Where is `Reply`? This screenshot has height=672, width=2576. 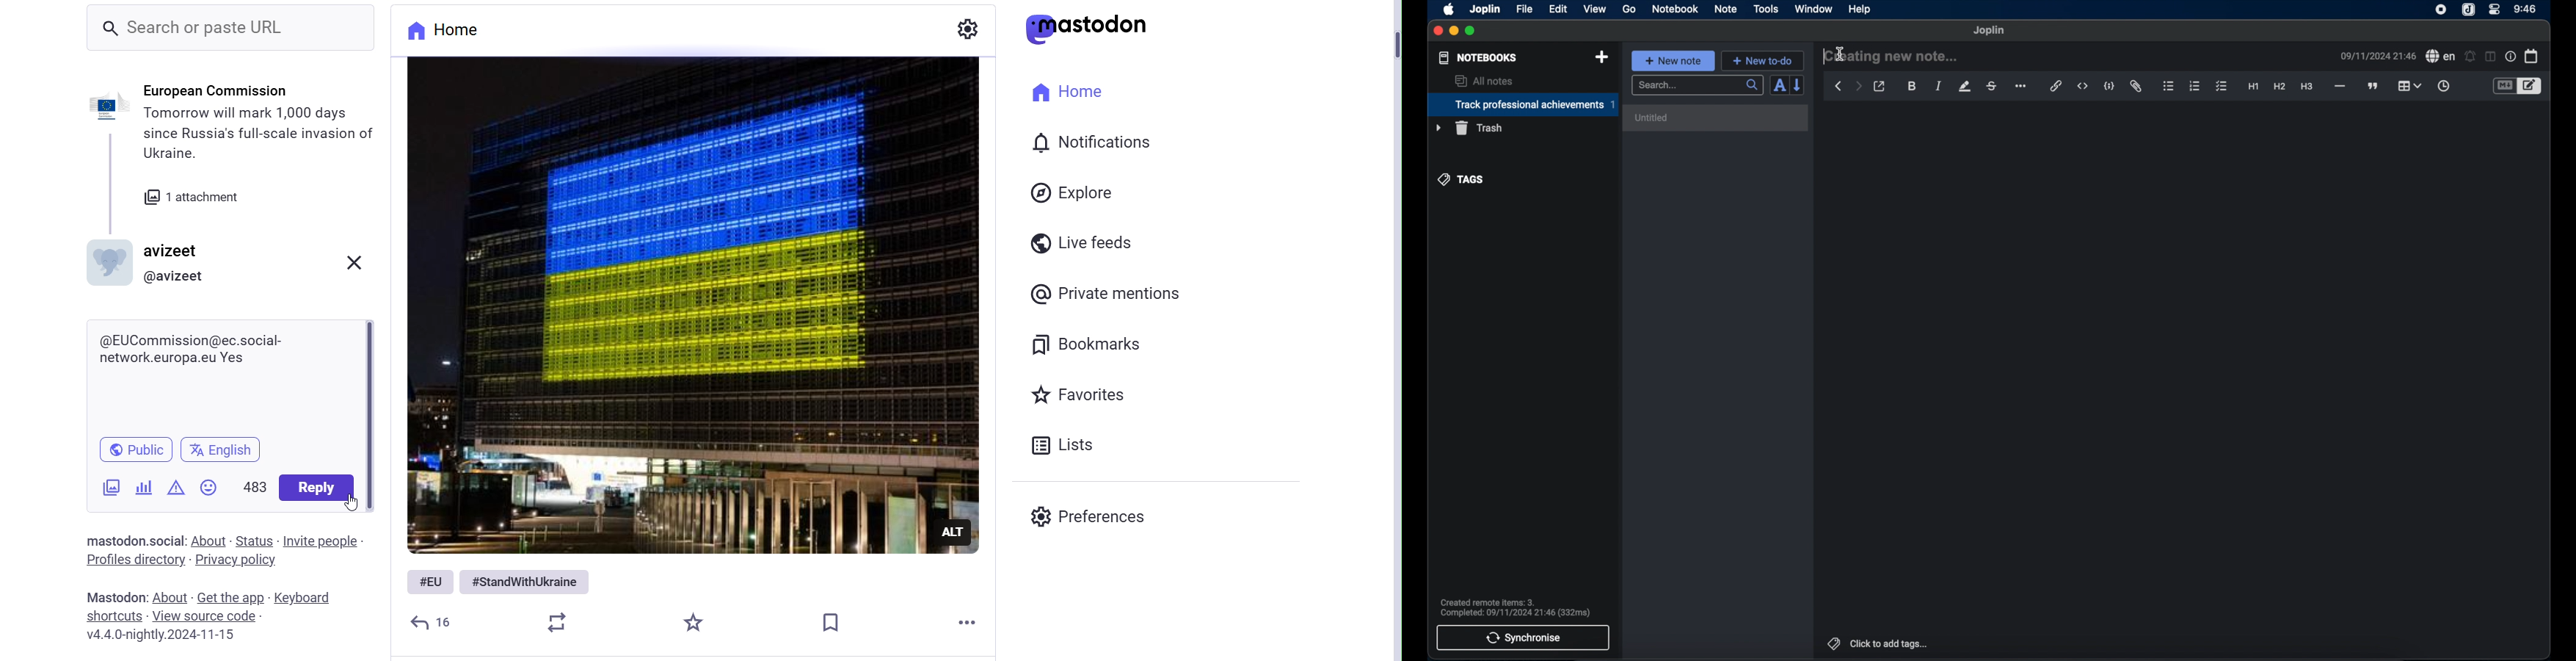
Reply is located at coordinates (434, 622).